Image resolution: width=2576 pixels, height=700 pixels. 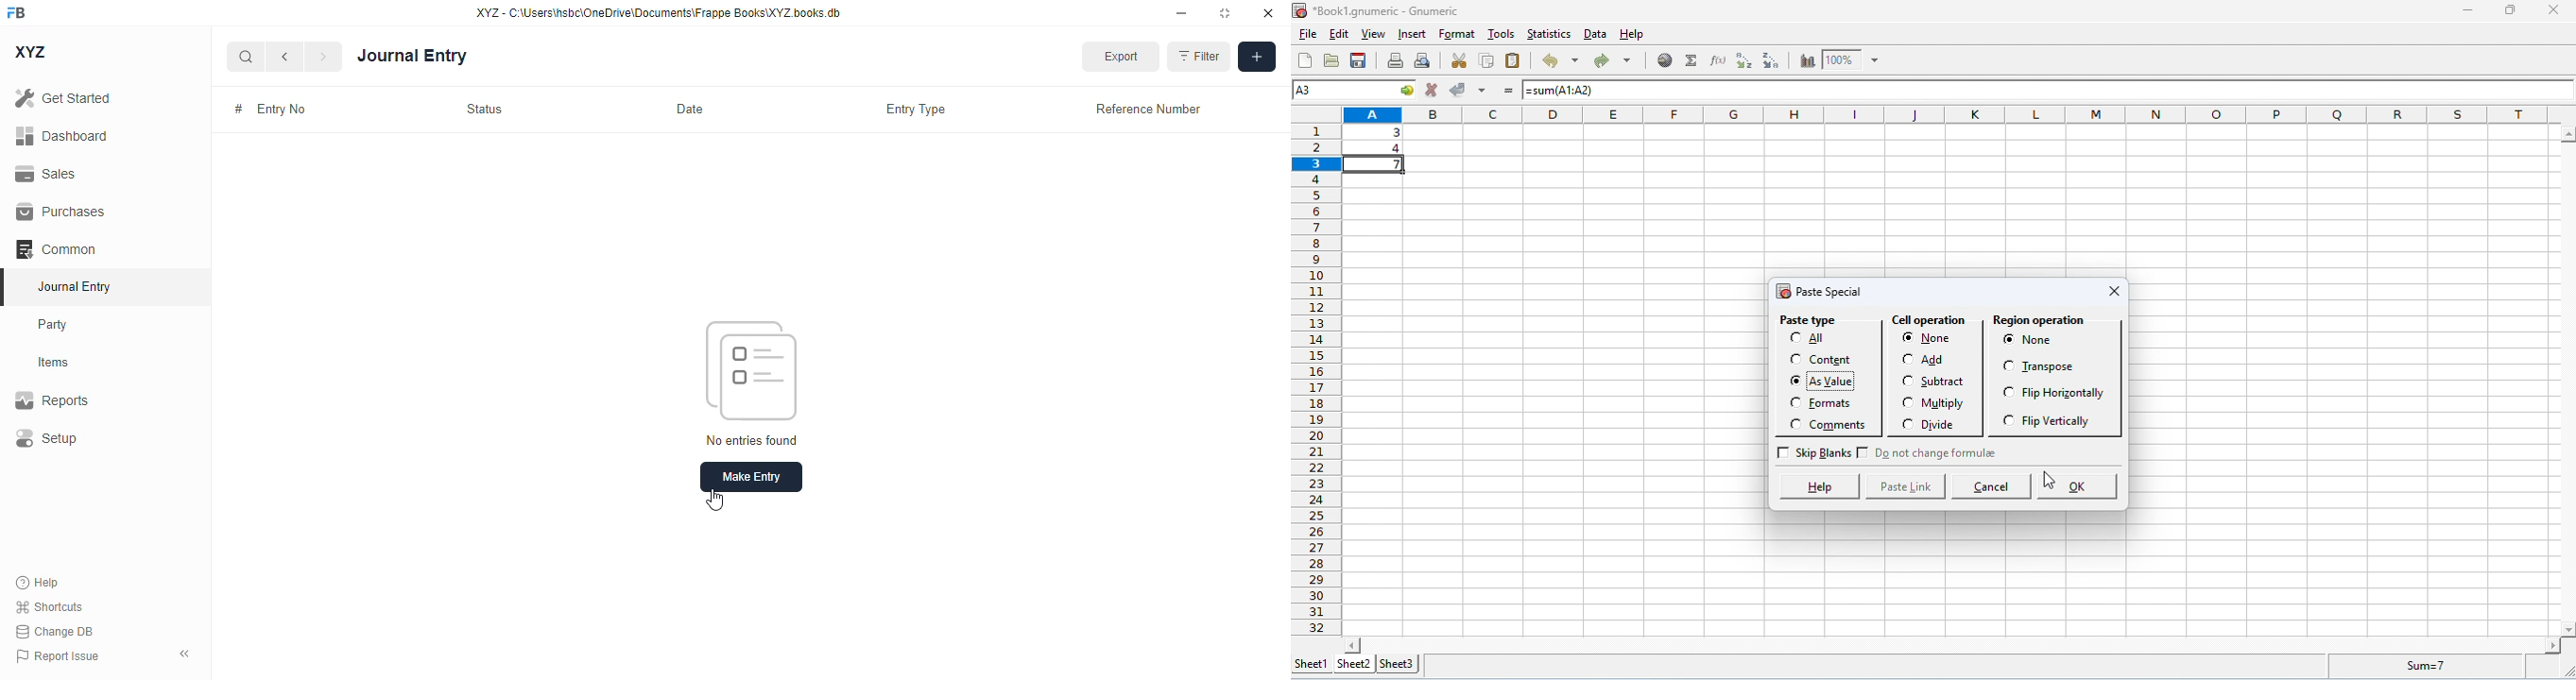 What do you see at coordinates (1309, 34) in the screenshot?
I see `file` at bounding box center [1309, 34].